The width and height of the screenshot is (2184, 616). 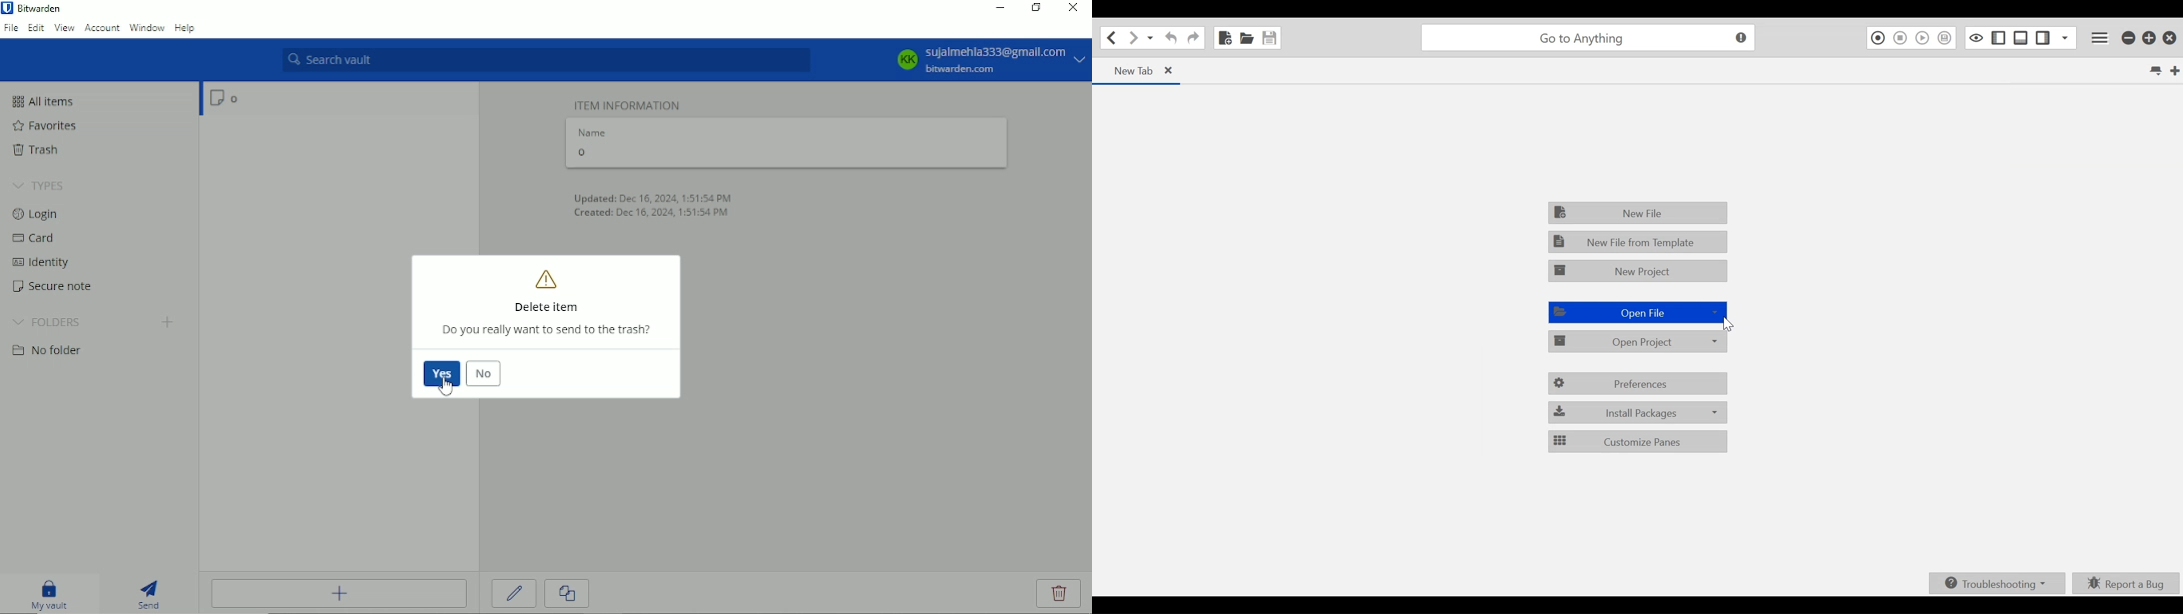 I want to click on Go forward one loaction, so click(x=1132, y=38).